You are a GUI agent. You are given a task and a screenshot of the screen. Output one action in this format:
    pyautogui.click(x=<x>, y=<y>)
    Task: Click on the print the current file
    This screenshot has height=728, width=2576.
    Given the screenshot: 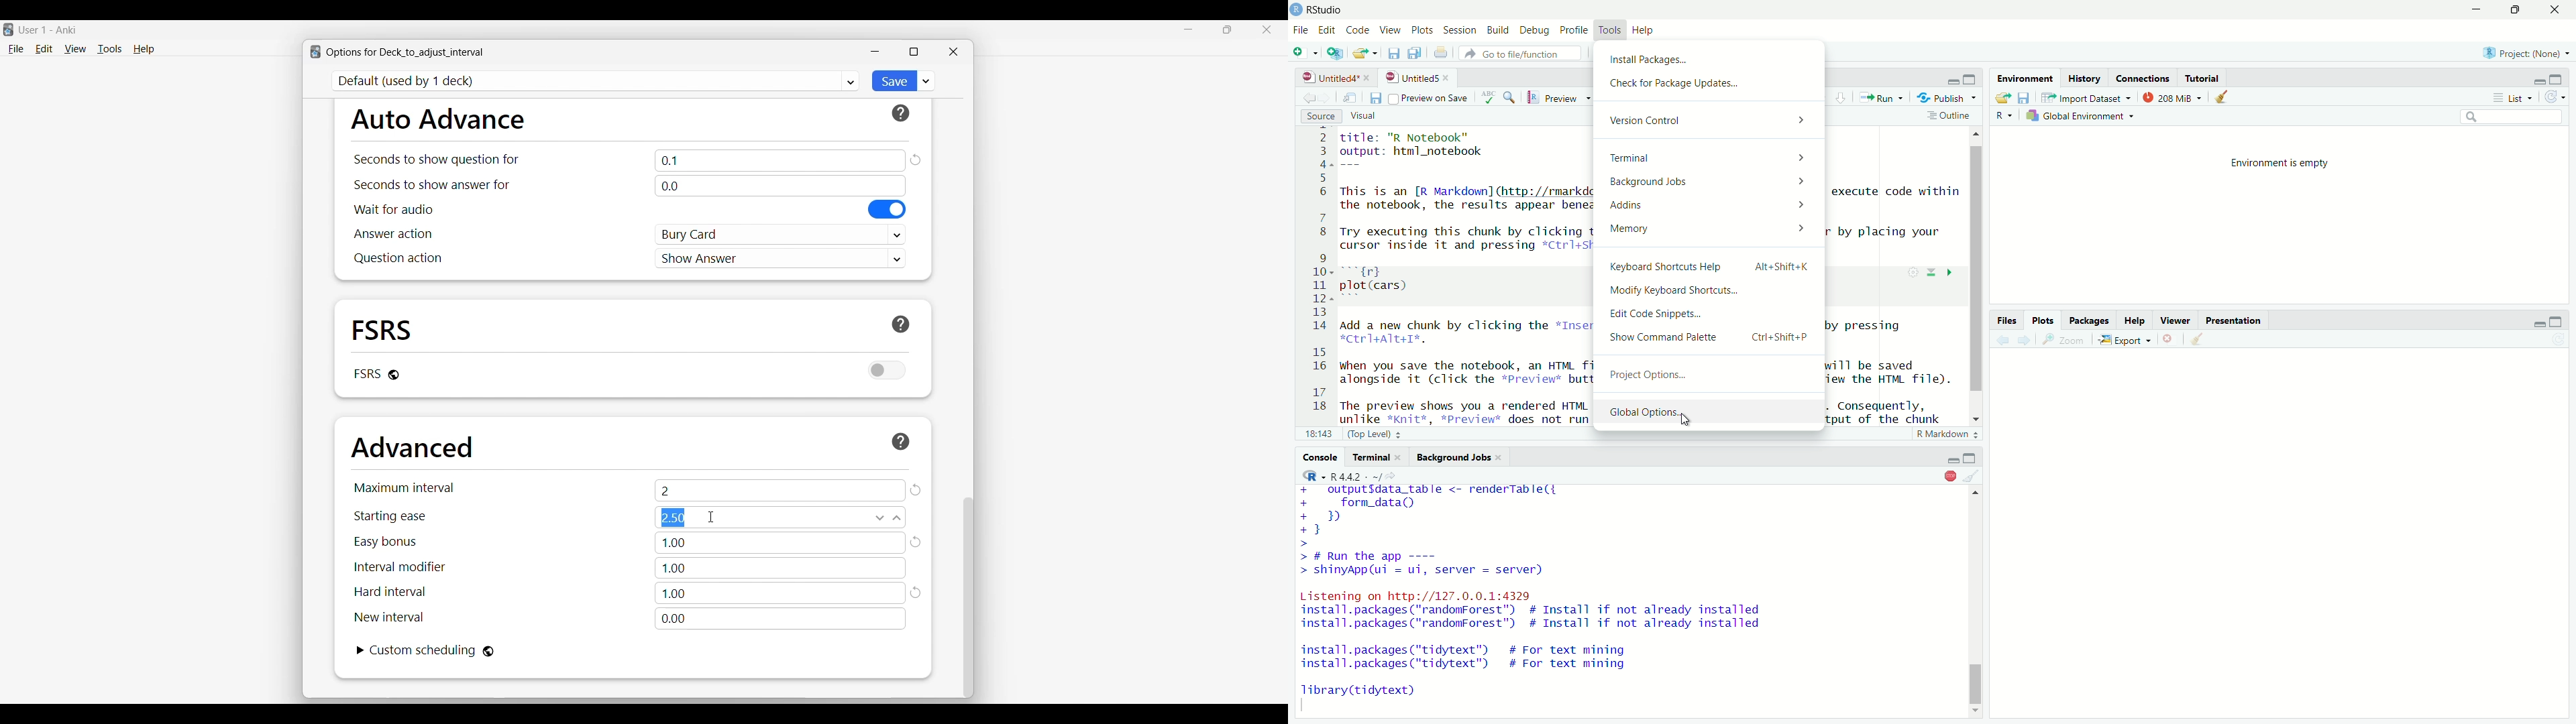 What is the action you would take?
    pyautogui.click(x=1440, y=53)
    